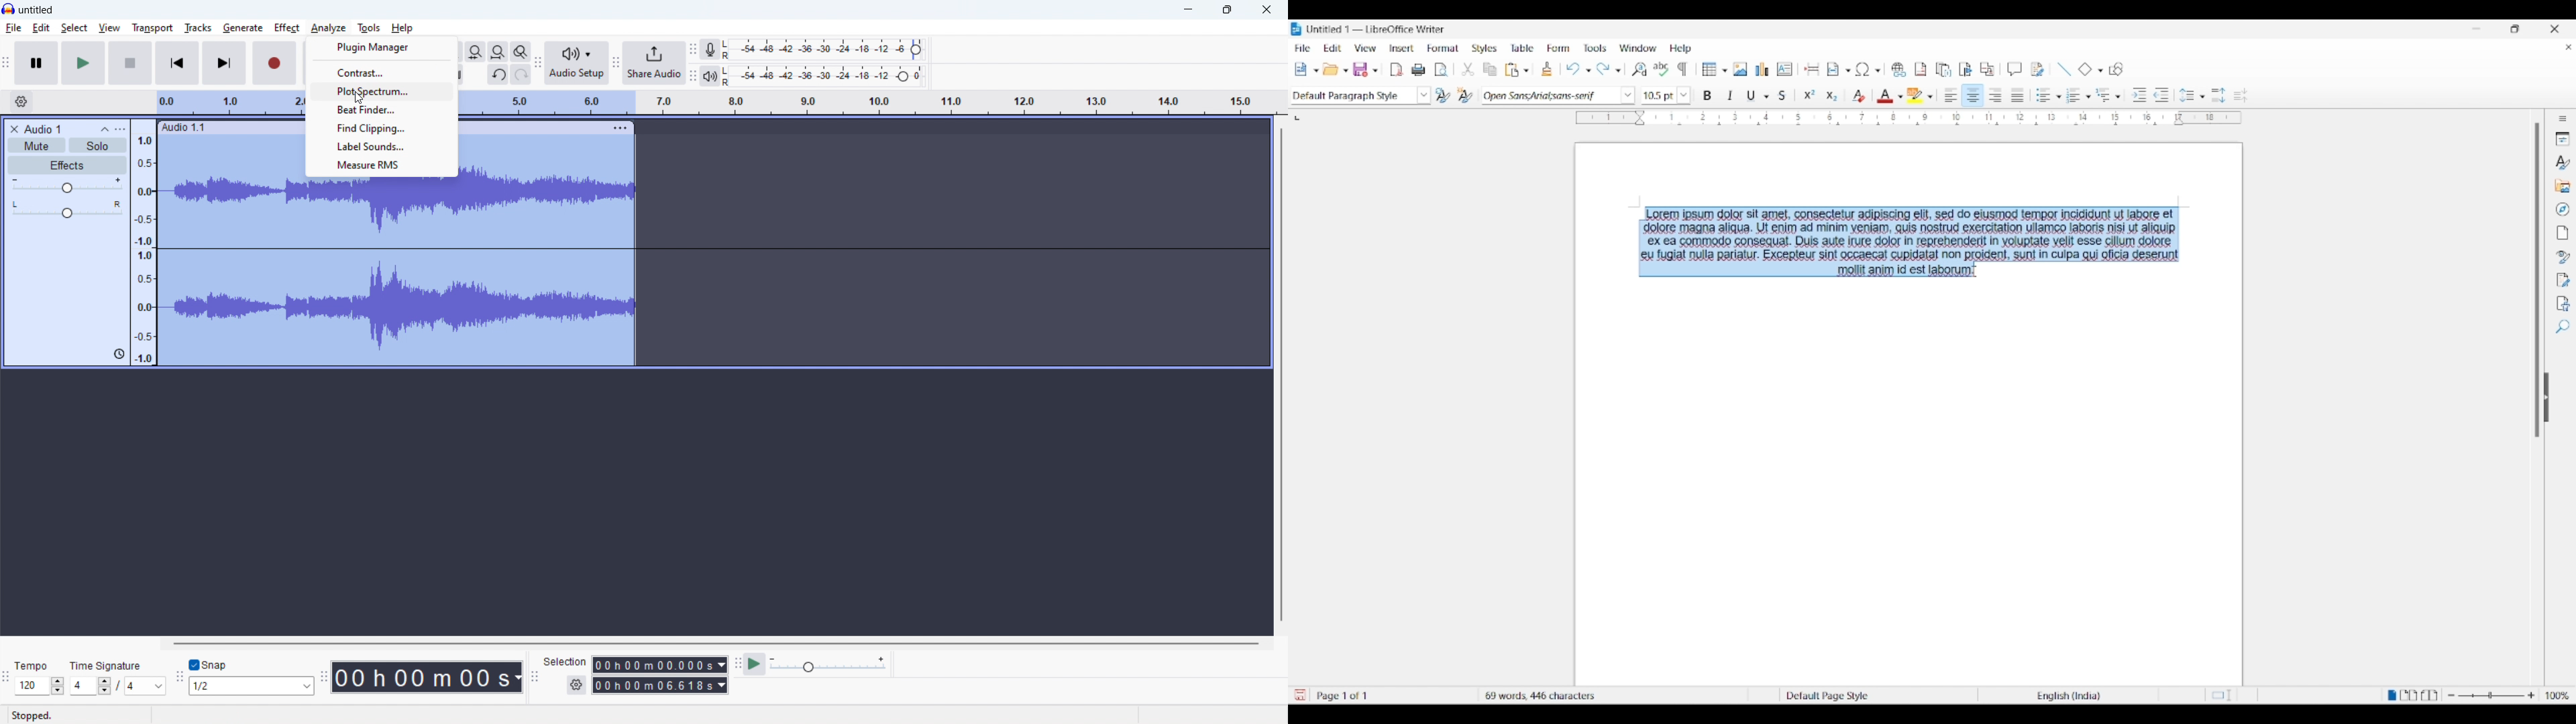 This screenshot has height=728, width=2576. What do you see at coordinates (286, 27) in the screenshot?
I see `effect` at bounding box center [286, 27].